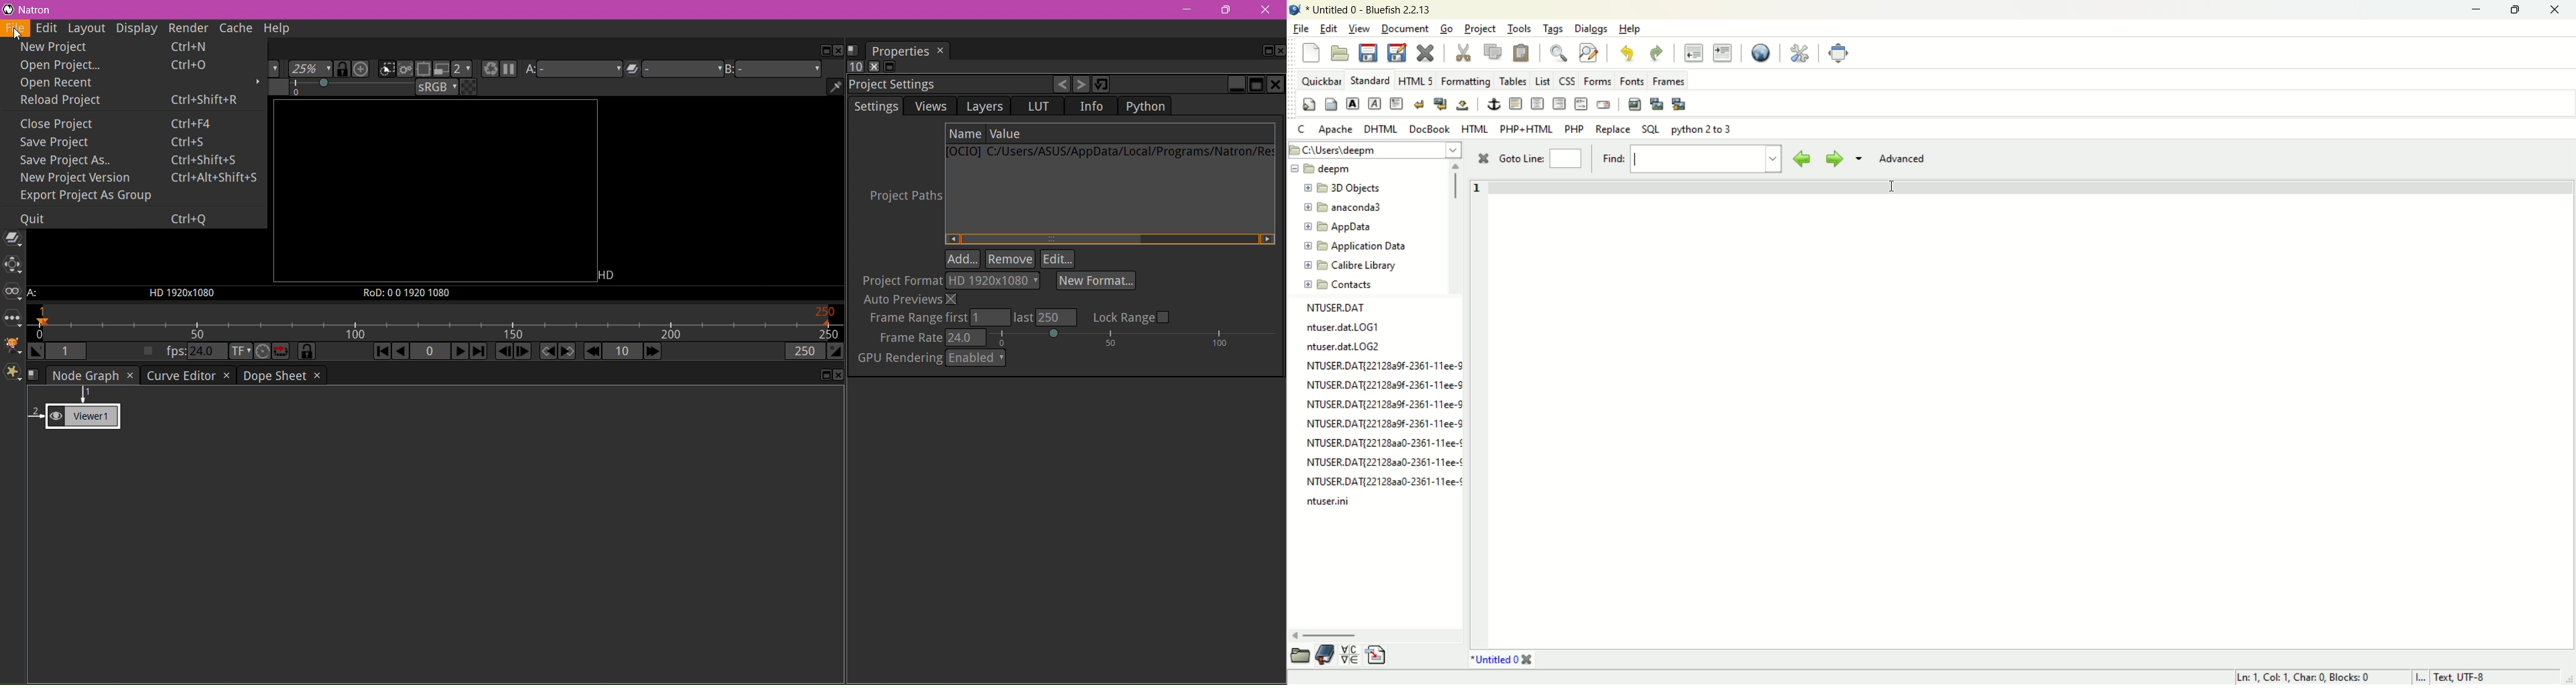 The height and width of the screenshot is (700, 2576). What do you see at coordinates (1256, 84) in the screenshot?
I see `Maximize` at bounding box center [1256, 84].